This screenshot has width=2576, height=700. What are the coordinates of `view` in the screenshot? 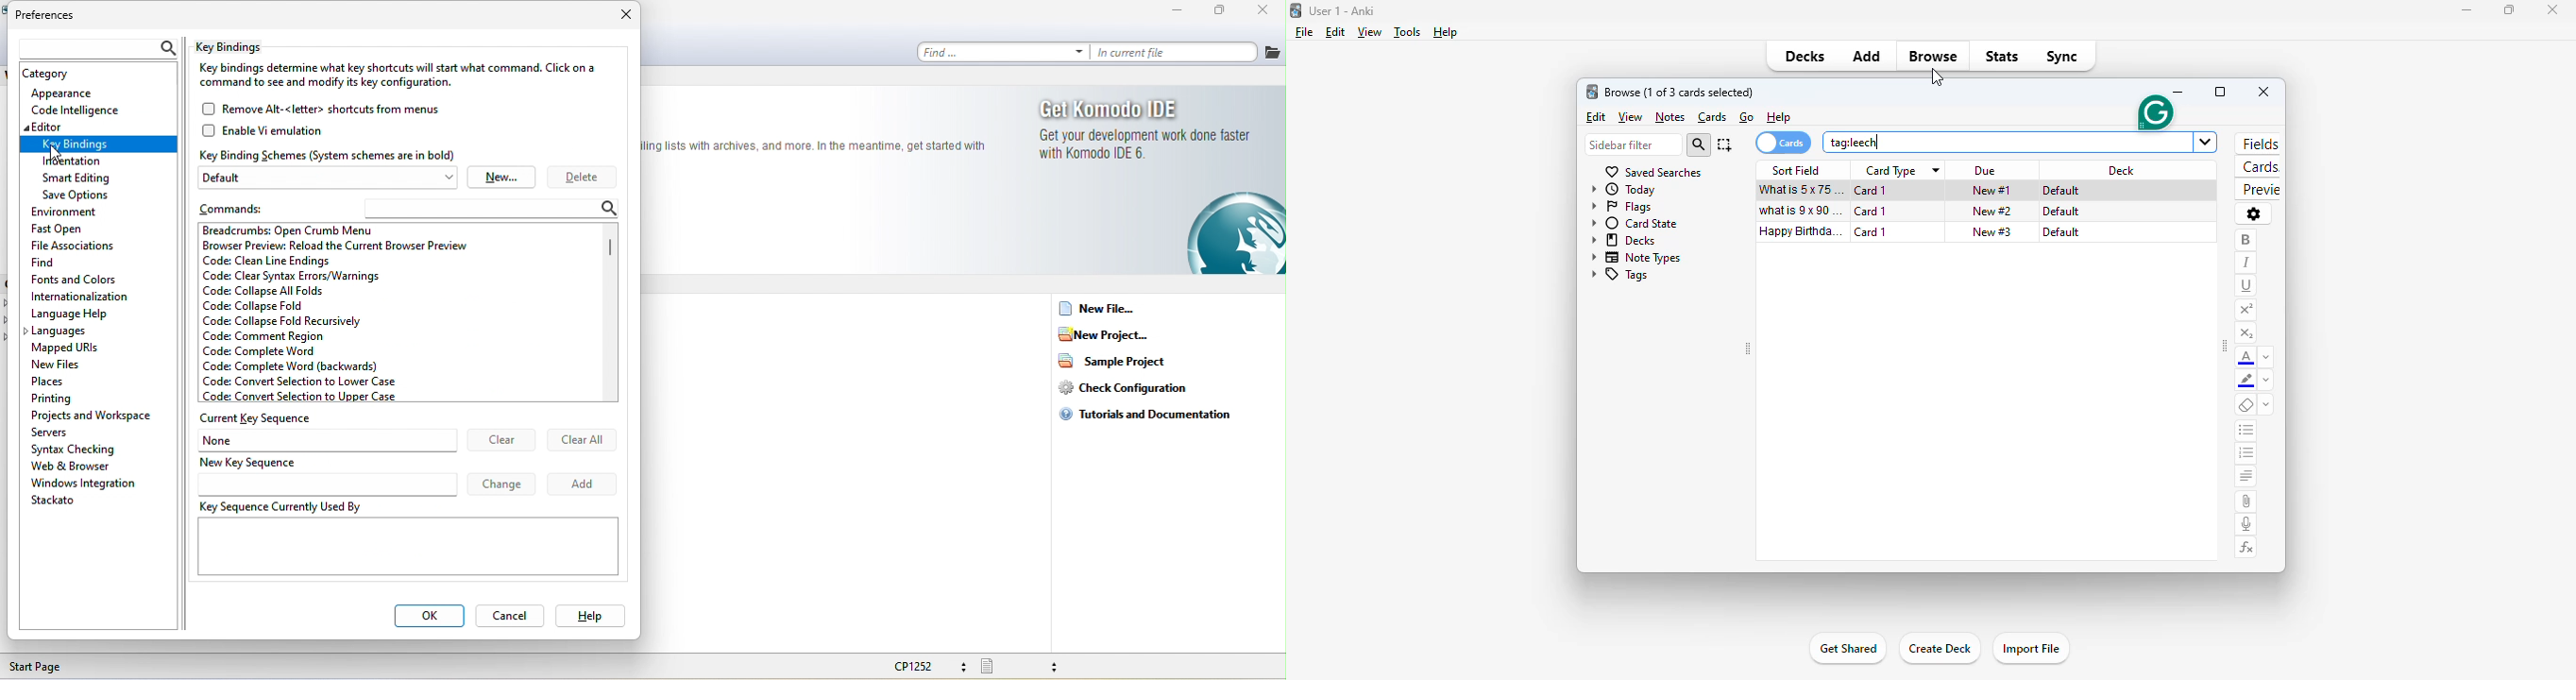 It's located at (1370, 32).